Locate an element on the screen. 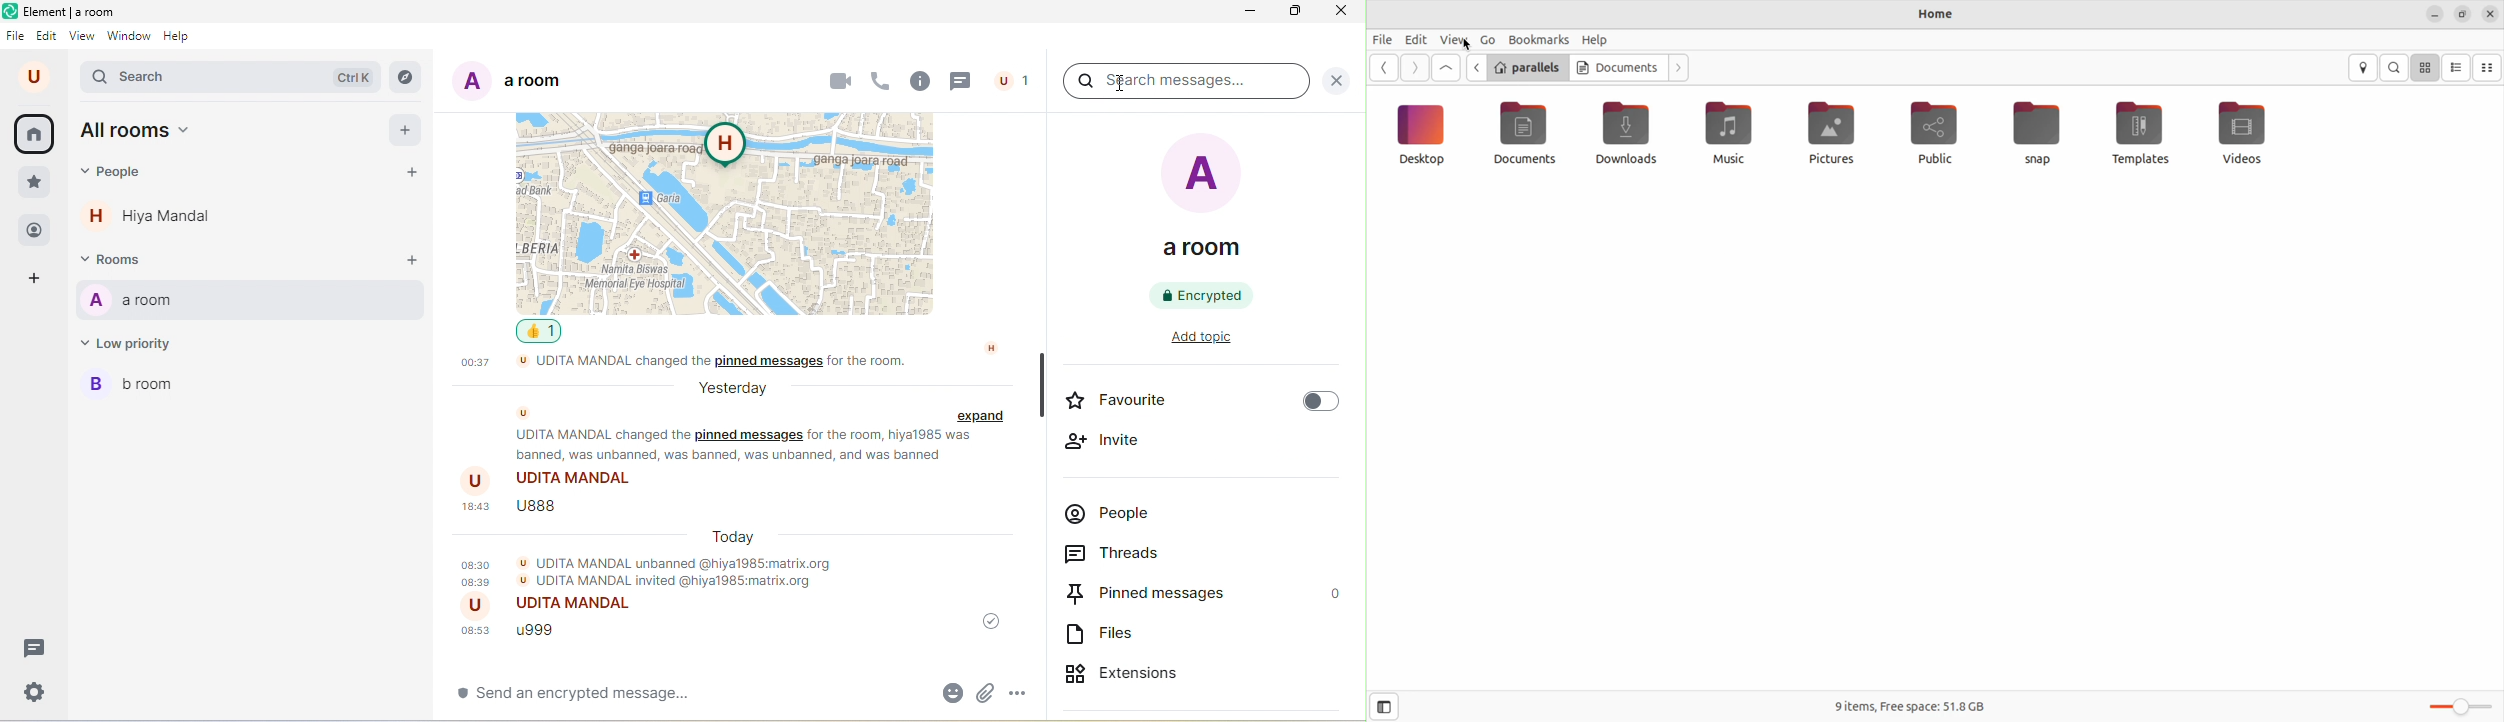  close is located at coordinates (1337, 15).